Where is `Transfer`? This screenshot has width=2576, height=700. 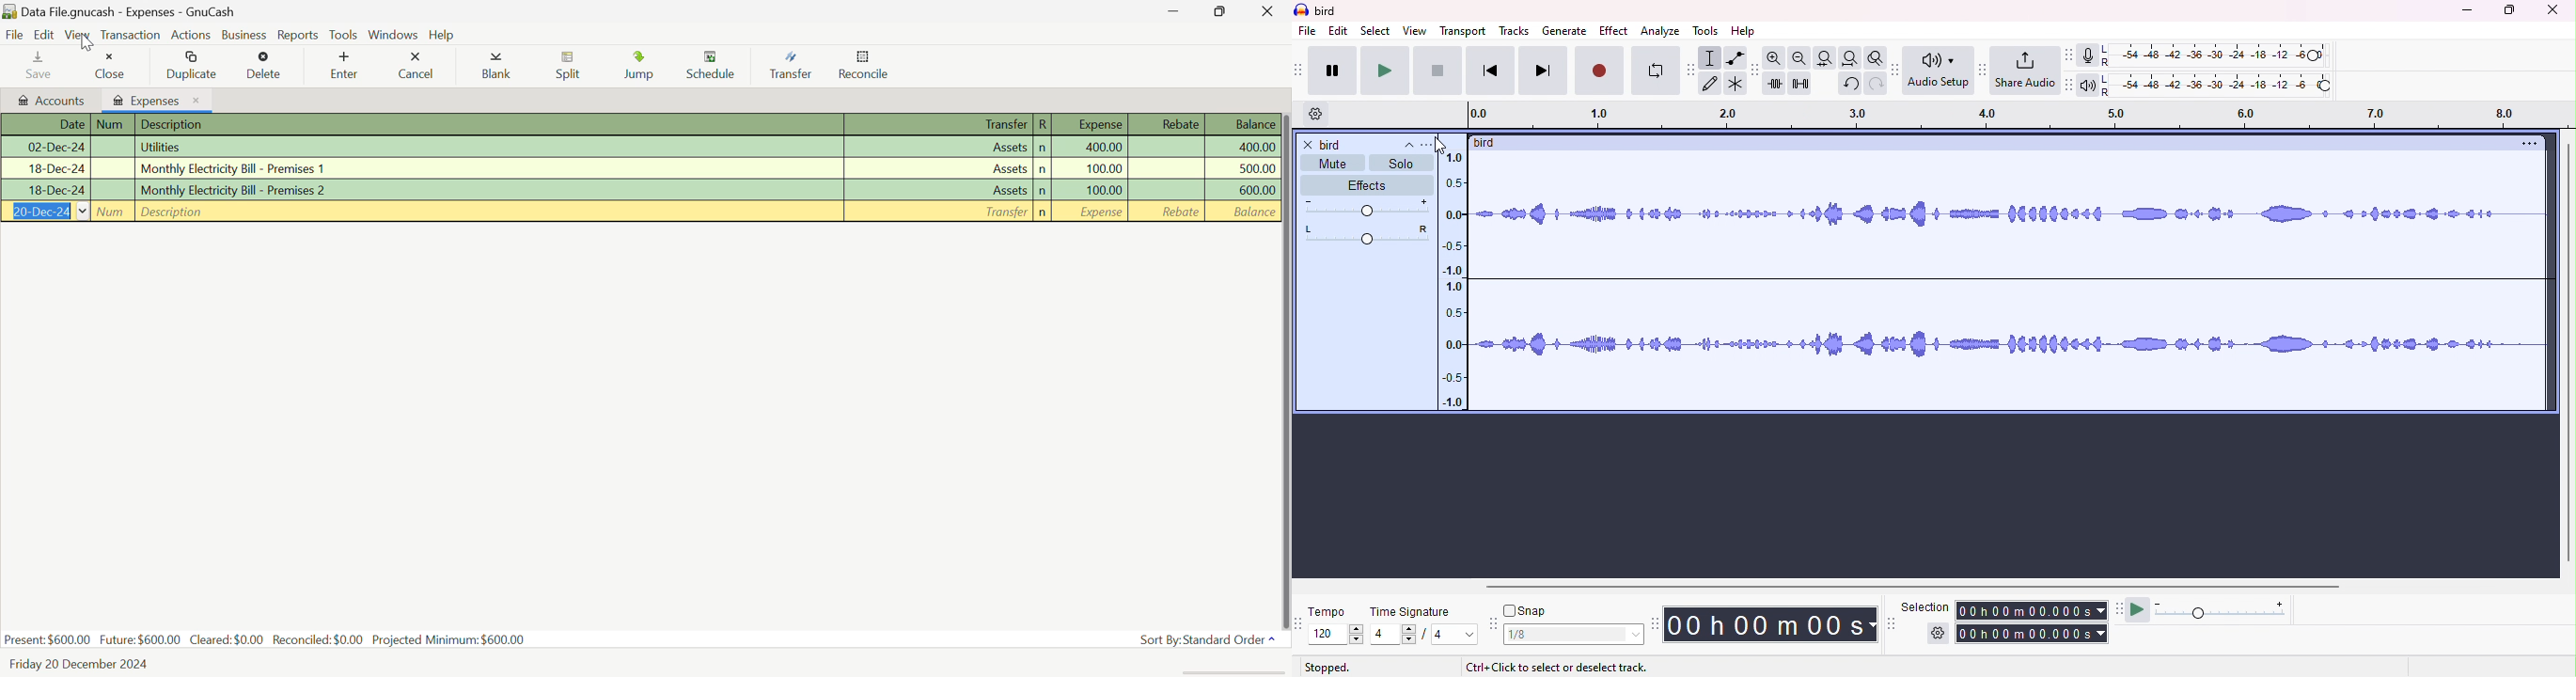 Transfer is located at coordinates (937, 211).